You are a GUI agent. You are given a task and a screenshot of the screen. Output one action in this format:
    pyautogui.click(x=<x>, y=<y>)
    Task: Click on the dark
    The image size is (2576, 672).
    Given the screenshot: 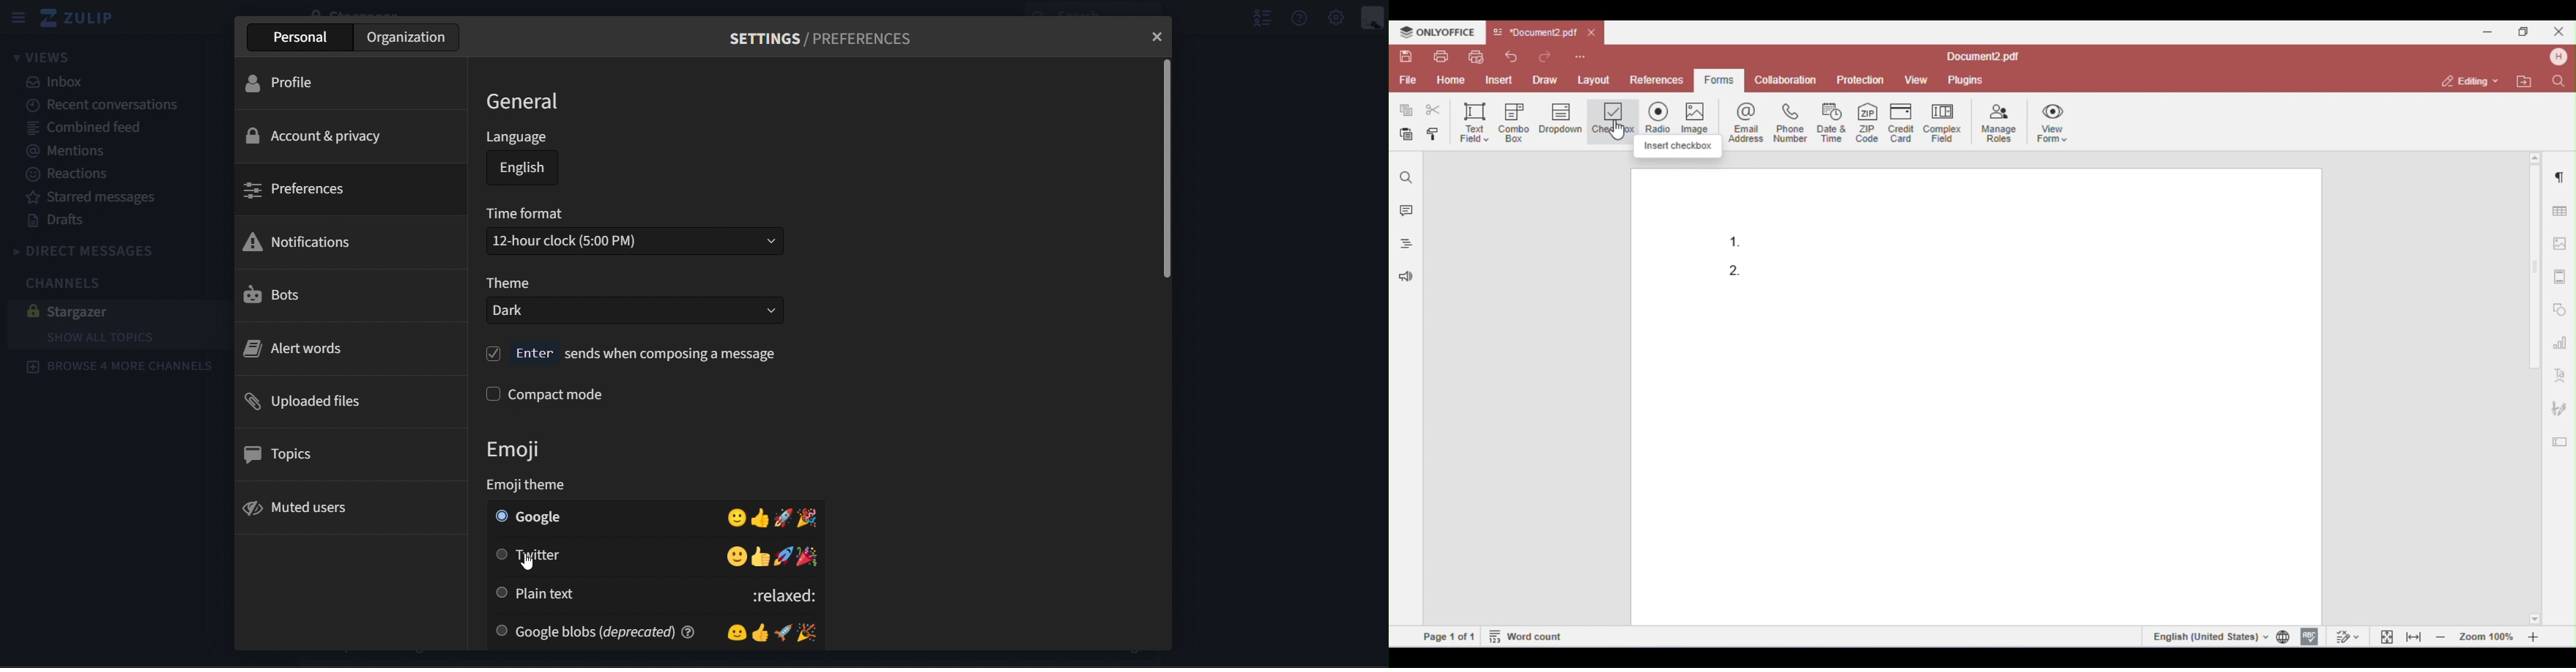 What is the action you would take?
    pyautogui.click(x=634, y=311)
    